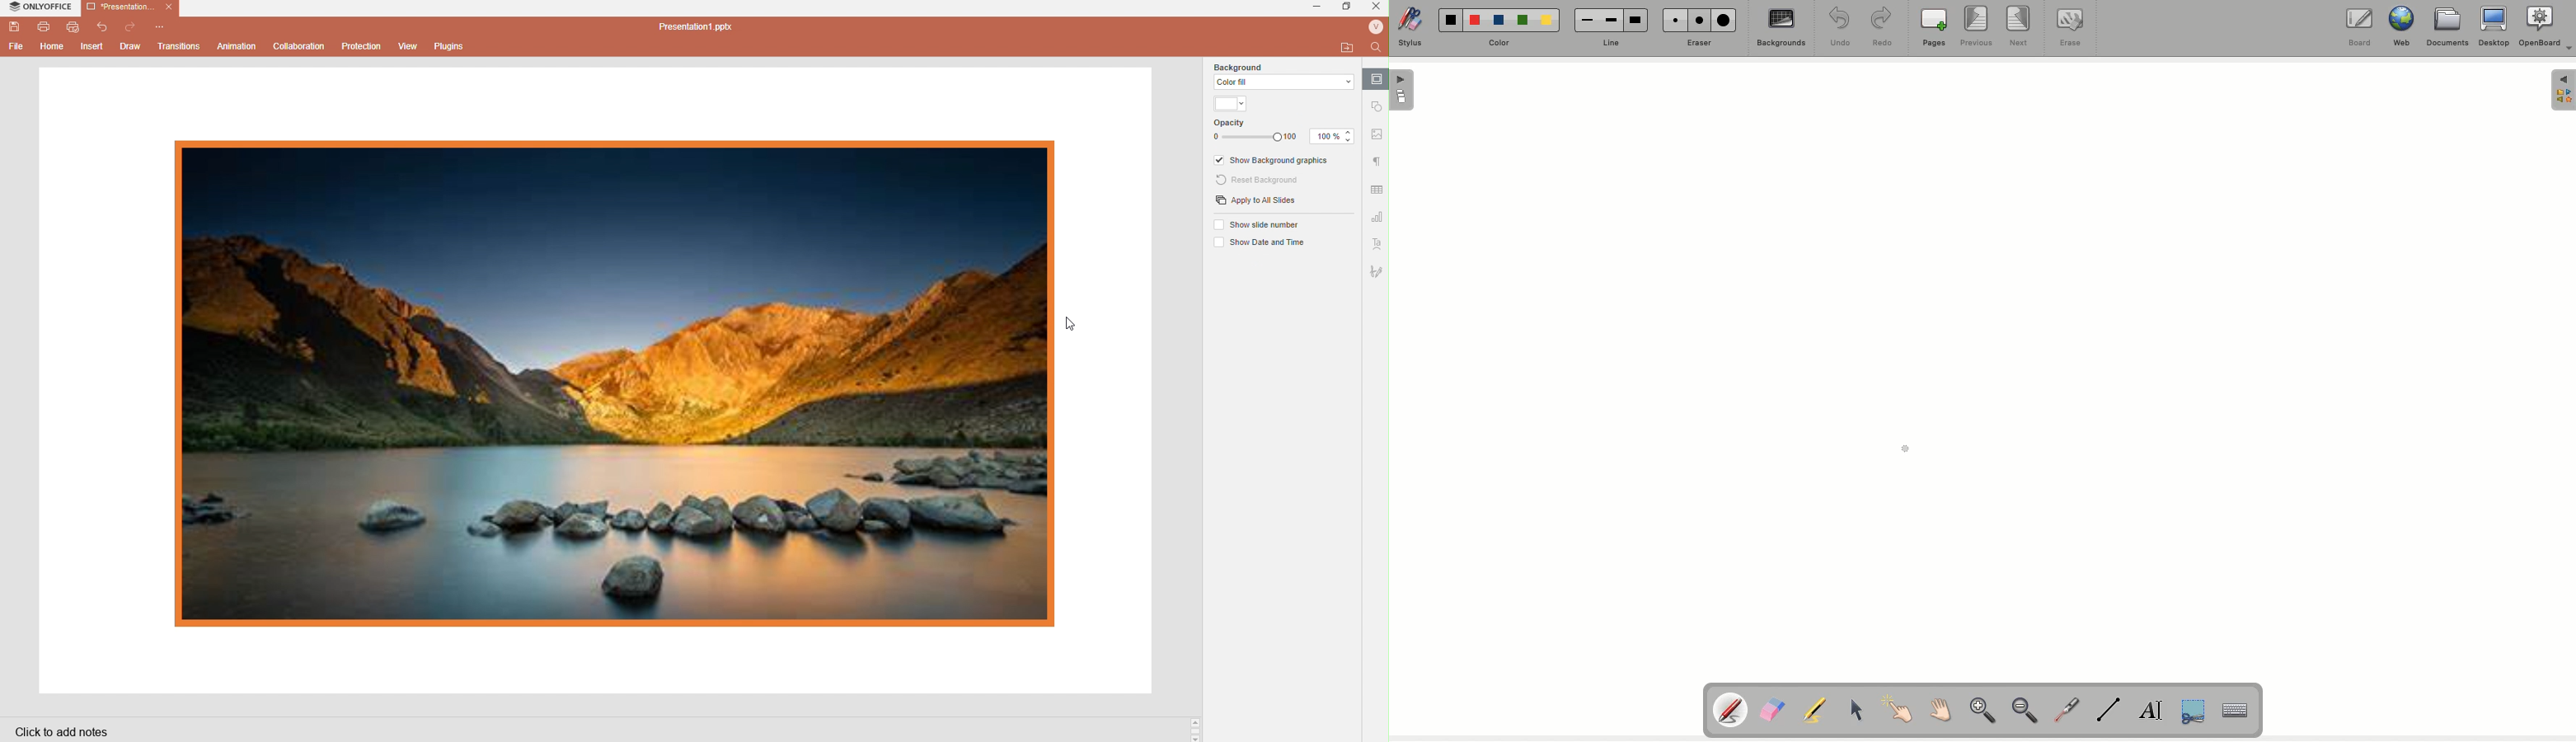  What do you see at coordinates (1978, 28) in the screenshot?
I see `Previous` at bounding box center [1978, 28].